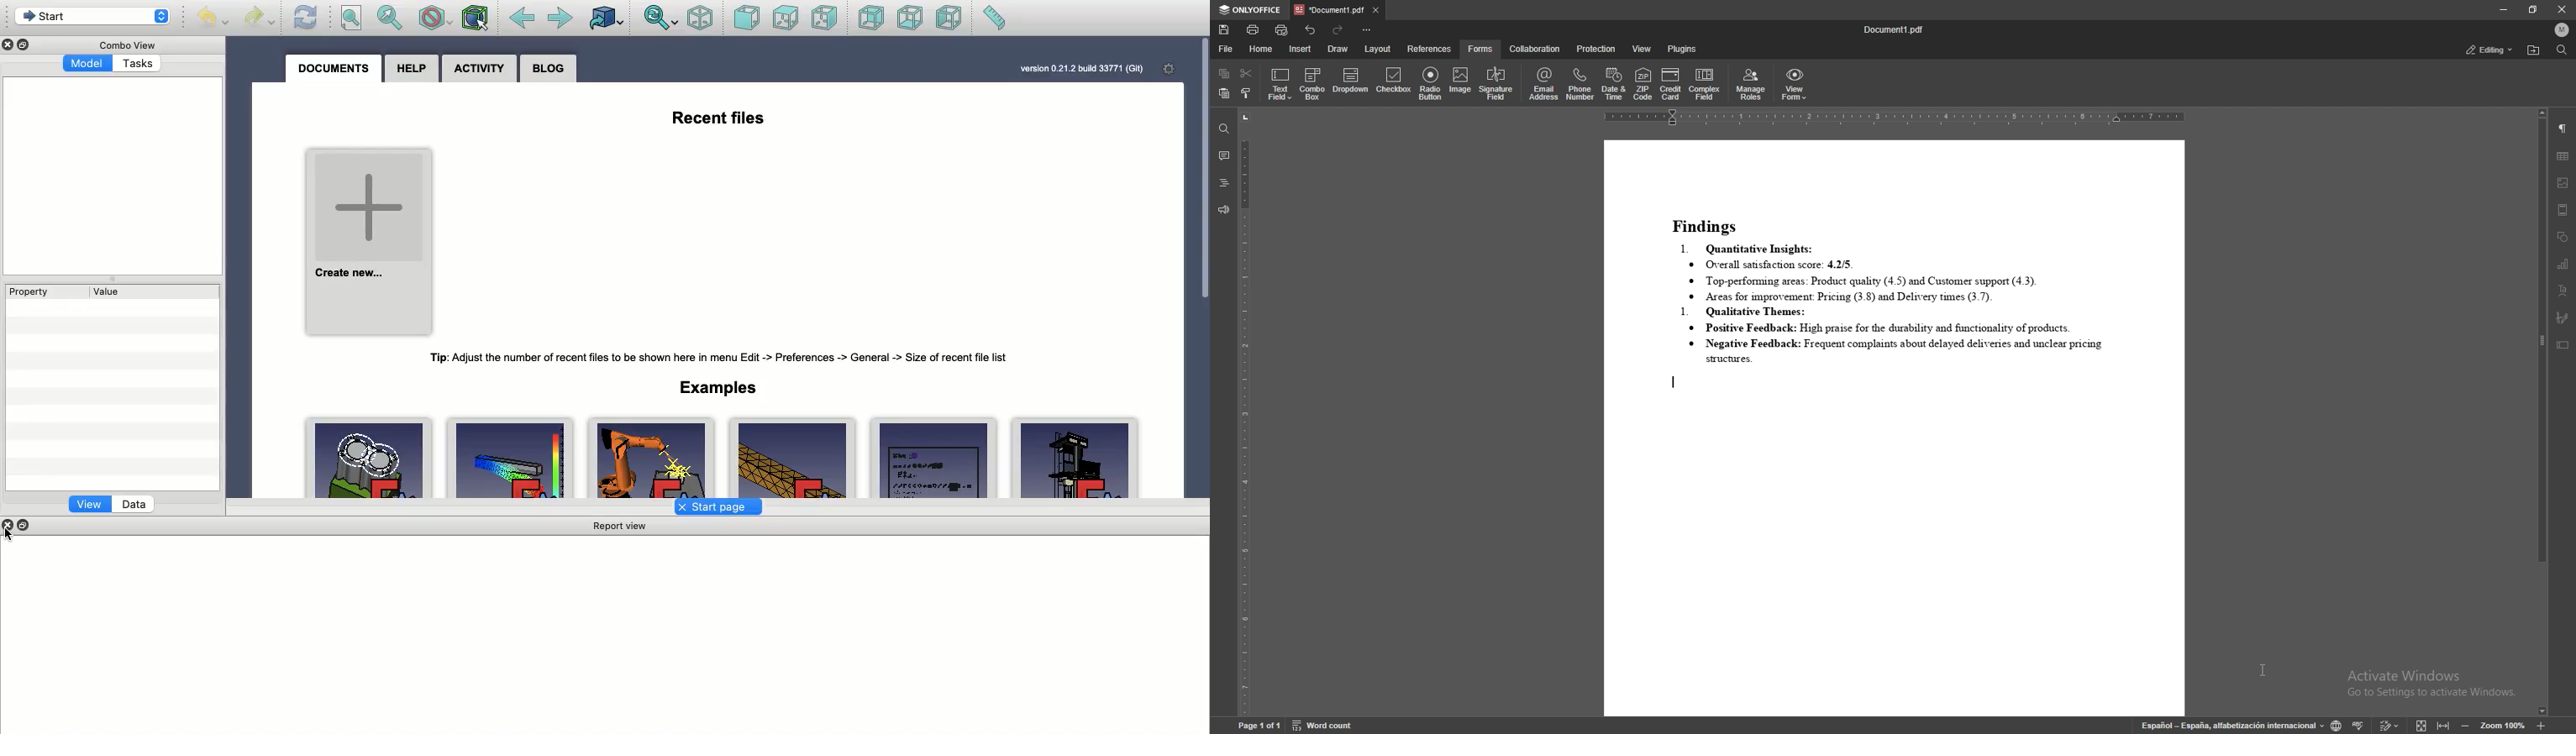 This screenshot has height=756, width=2576. I want to click on headings, so click(1223, 183).